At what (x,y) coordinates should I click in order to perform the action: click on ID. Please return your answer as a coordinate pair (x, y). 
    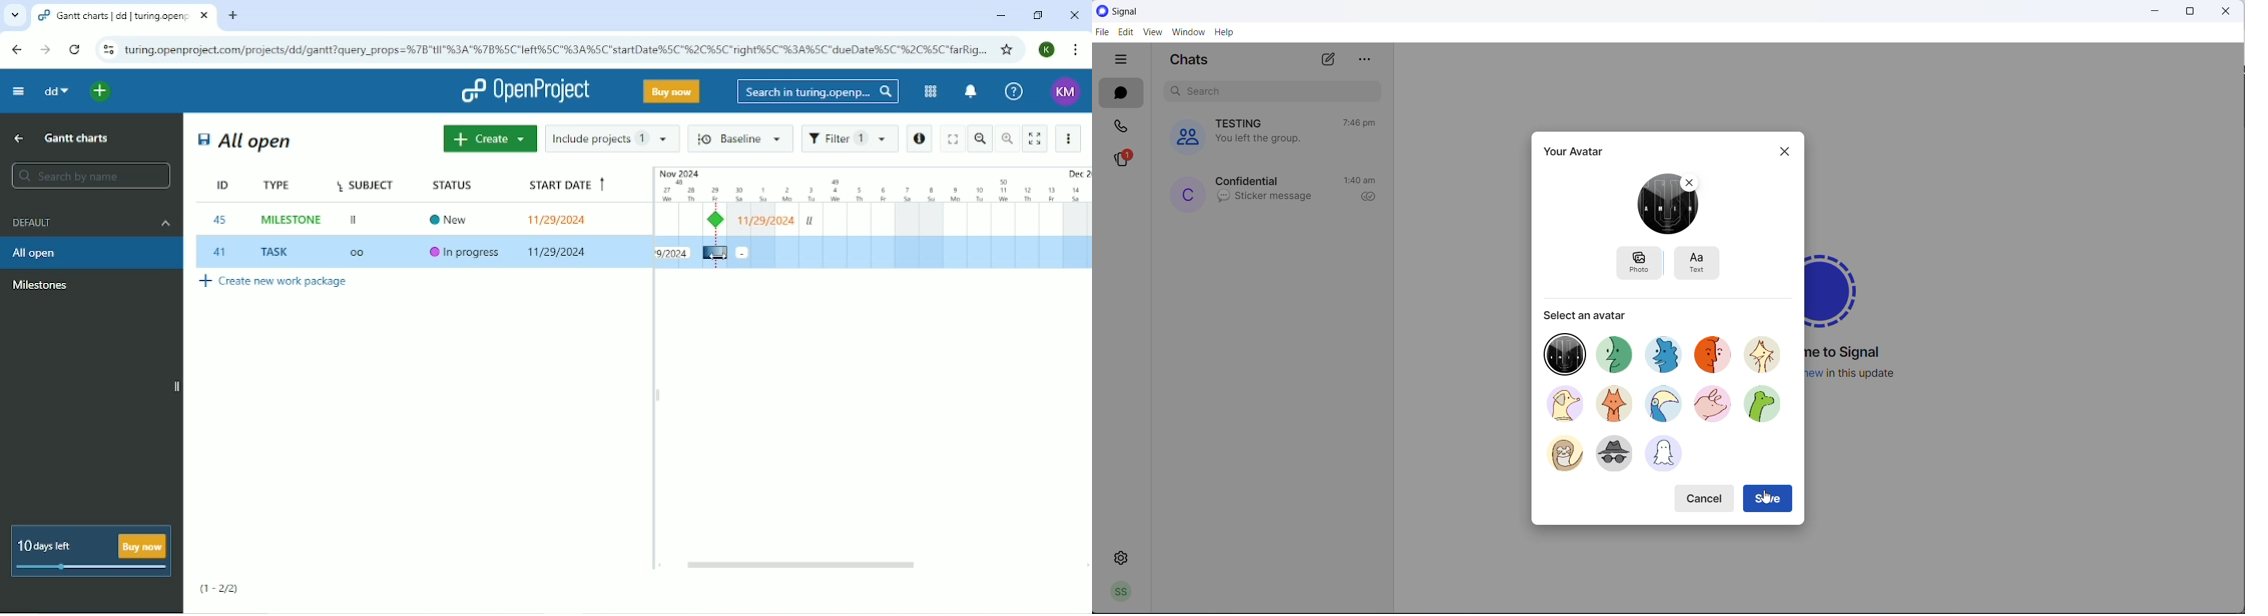
    Looking at the image, I should click on (216, 185).